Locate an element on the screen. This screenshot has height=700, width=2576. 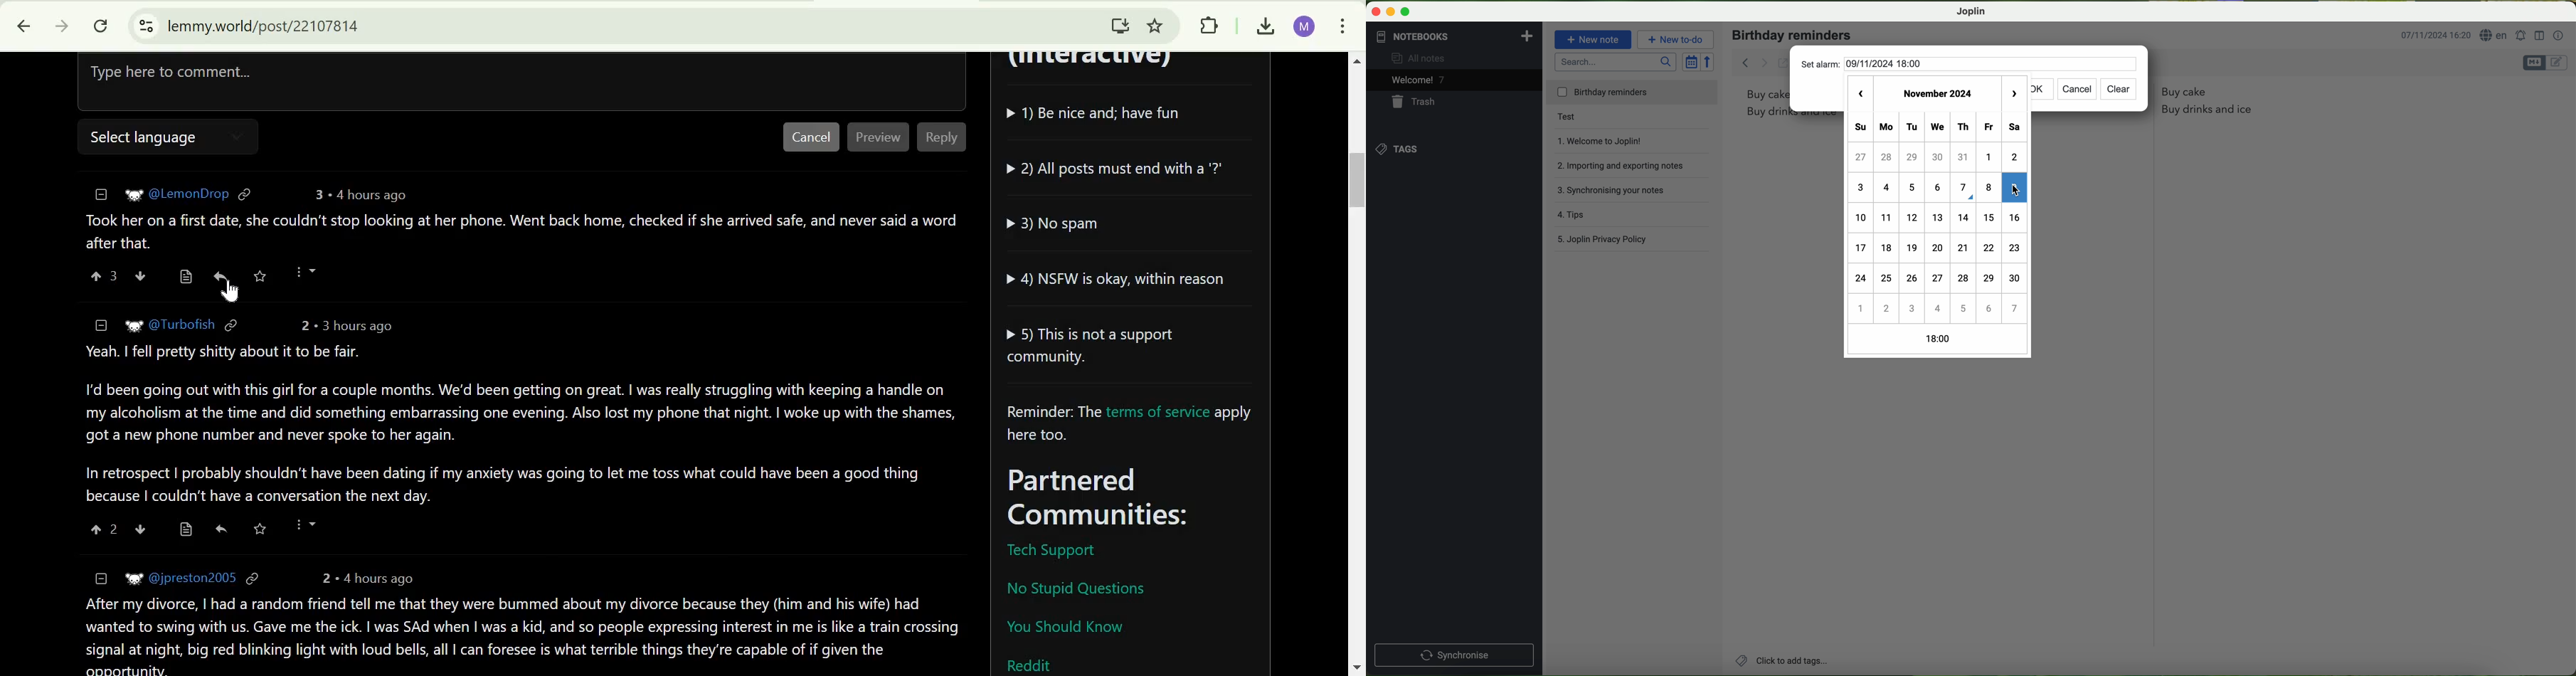
community guidelines is located at coordinates (1122, 237).